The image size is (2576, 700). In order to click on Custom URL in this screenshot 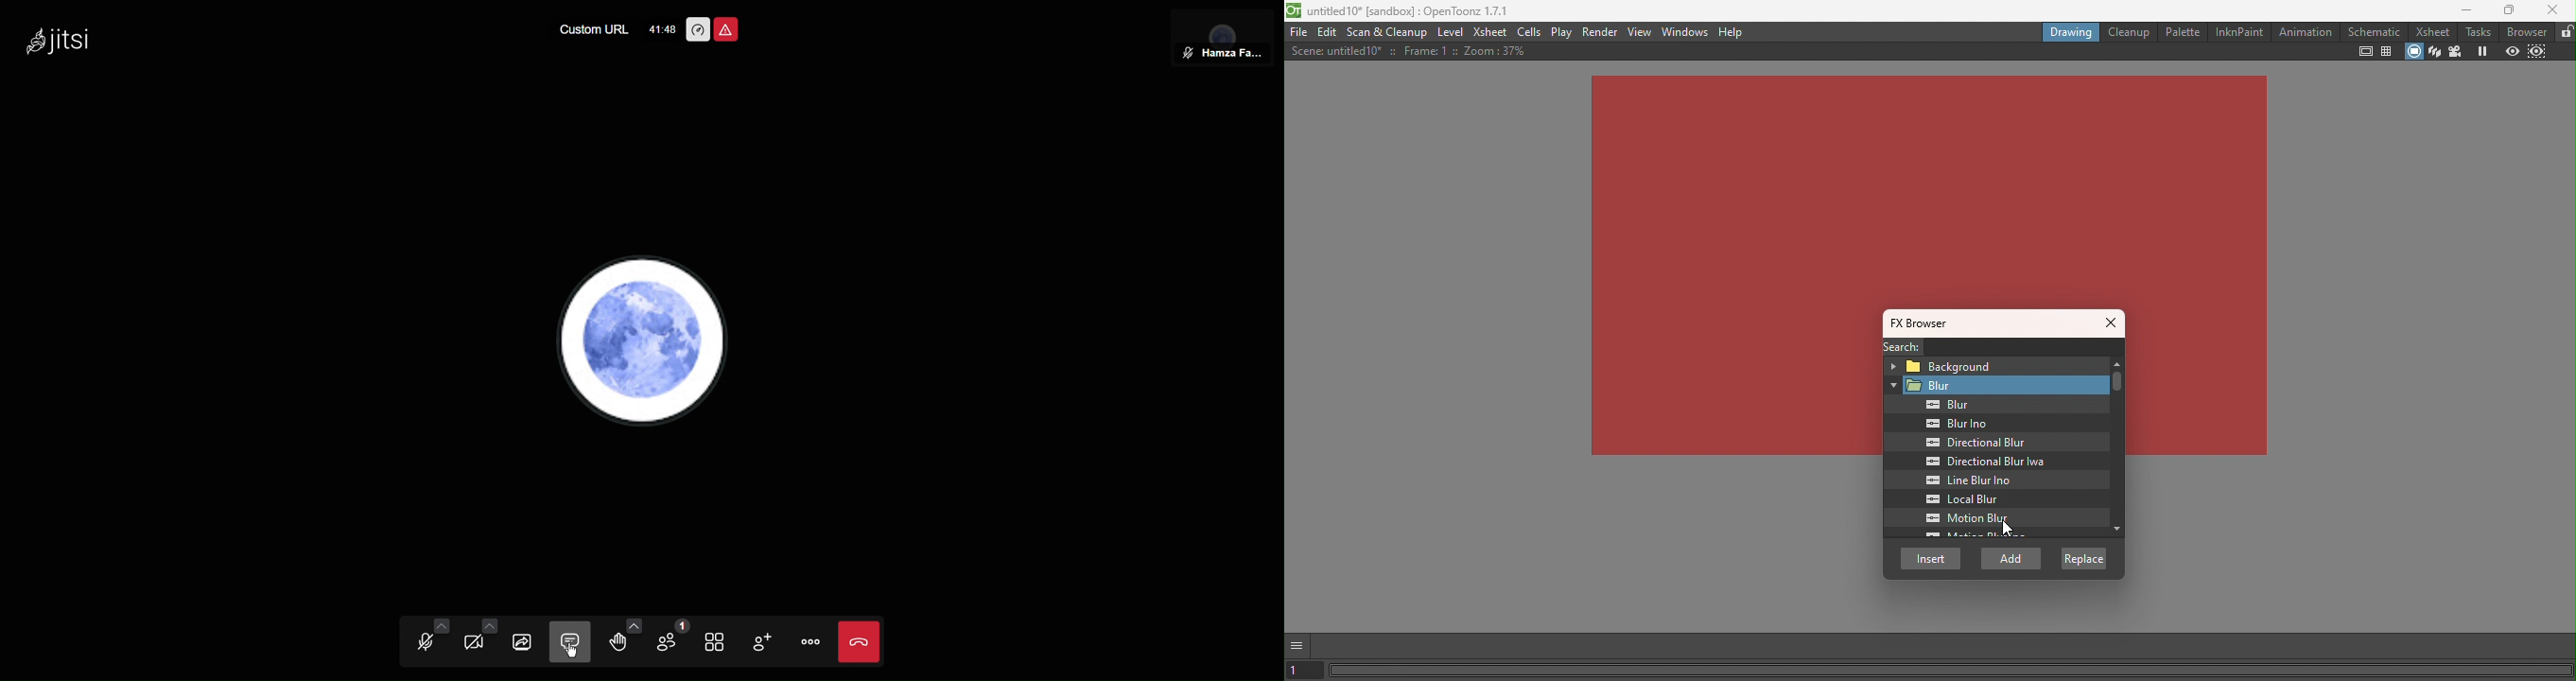, I will do `click(591, 32)`.